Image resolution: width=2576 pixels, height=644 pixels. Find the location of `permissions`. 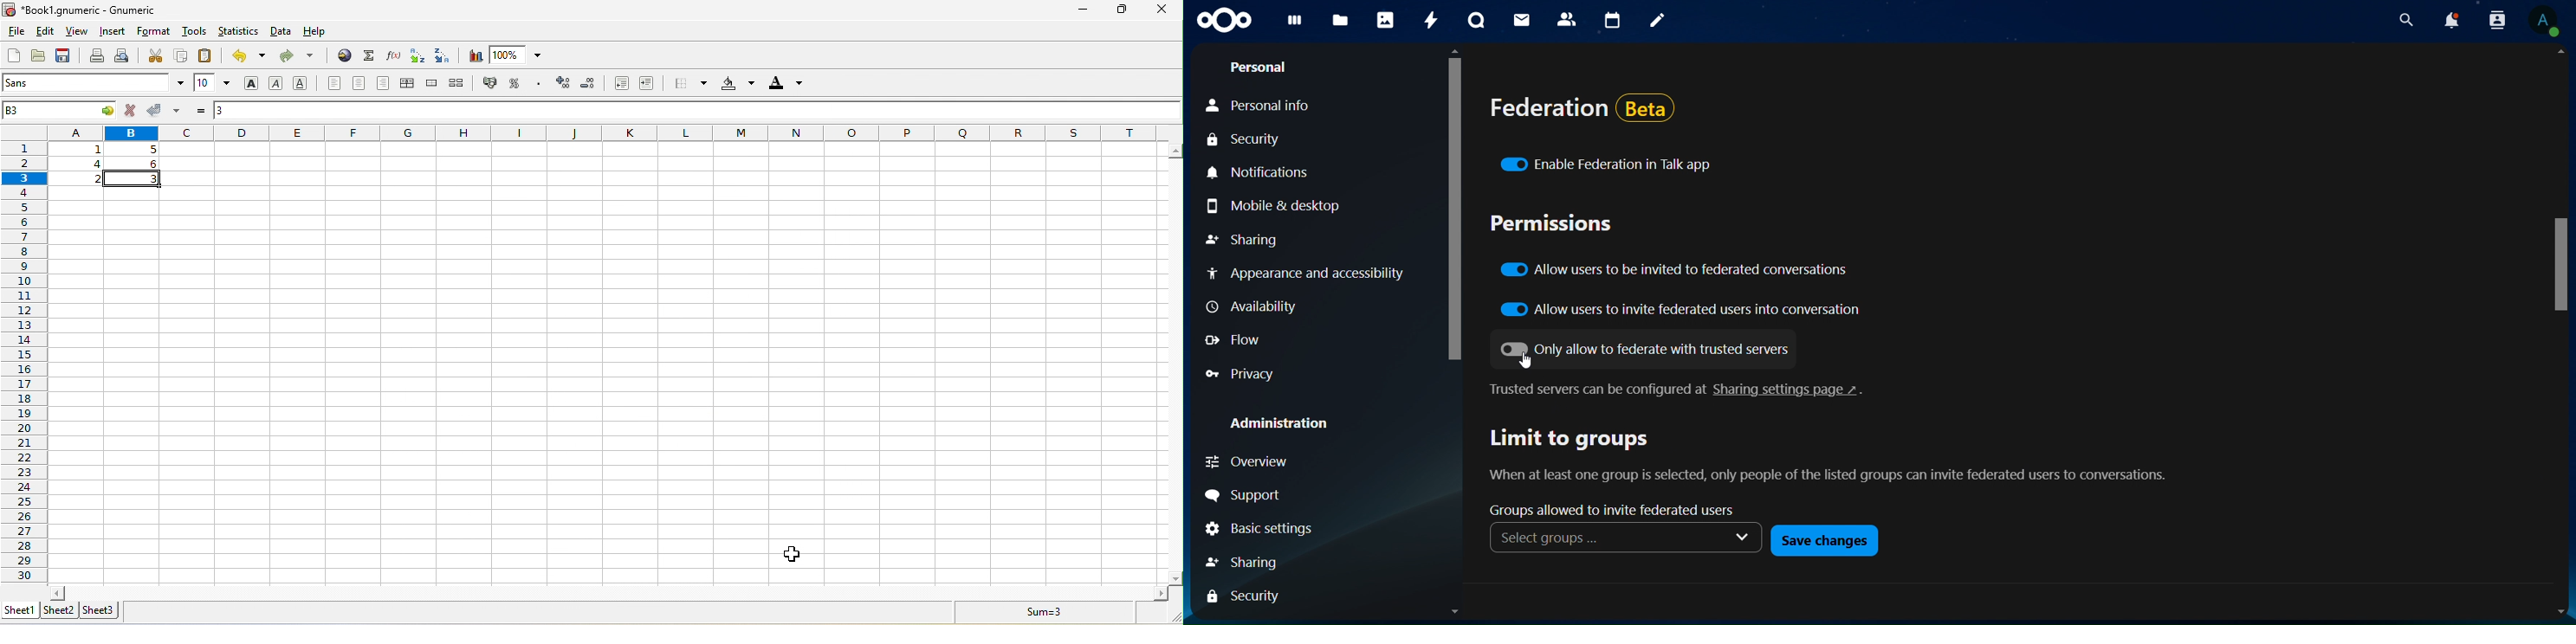

permissions is located at coordinates (1553, 223).